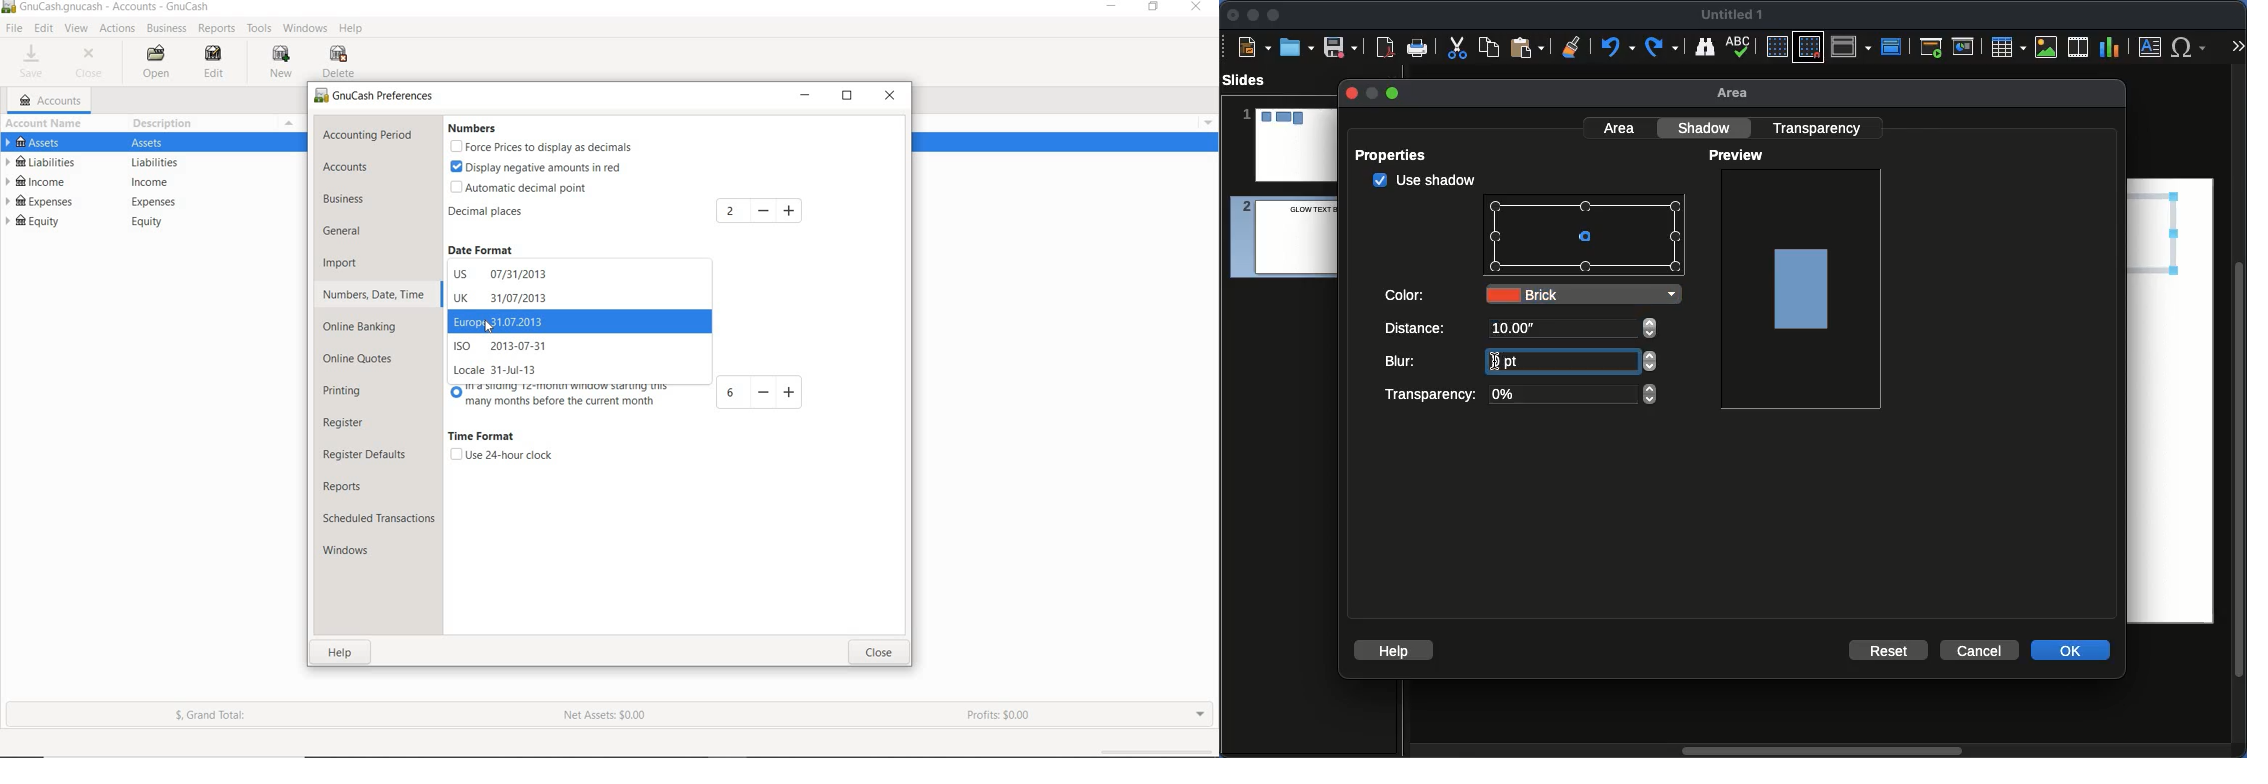  Describe the element at coordinates (486, 329) in the screenshot. I see `Cursor` at that location.